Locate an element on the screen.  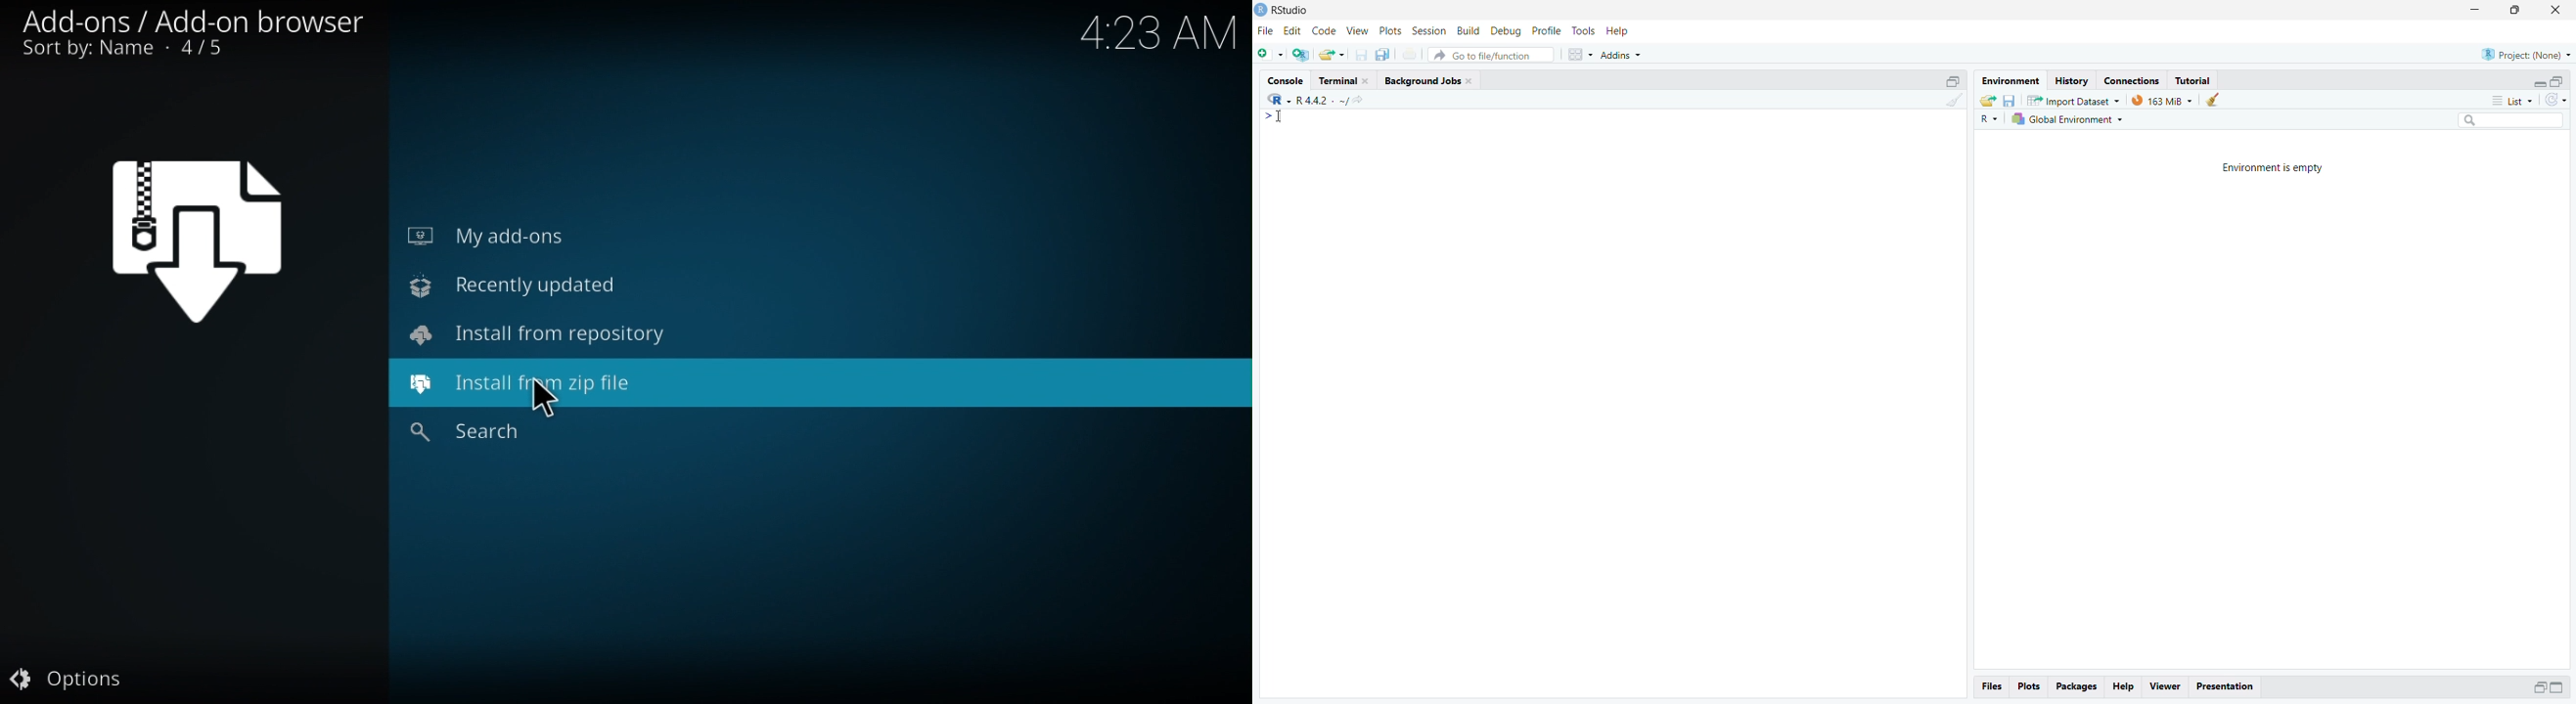
expand/collapse is located at coordinates (2558, 687).